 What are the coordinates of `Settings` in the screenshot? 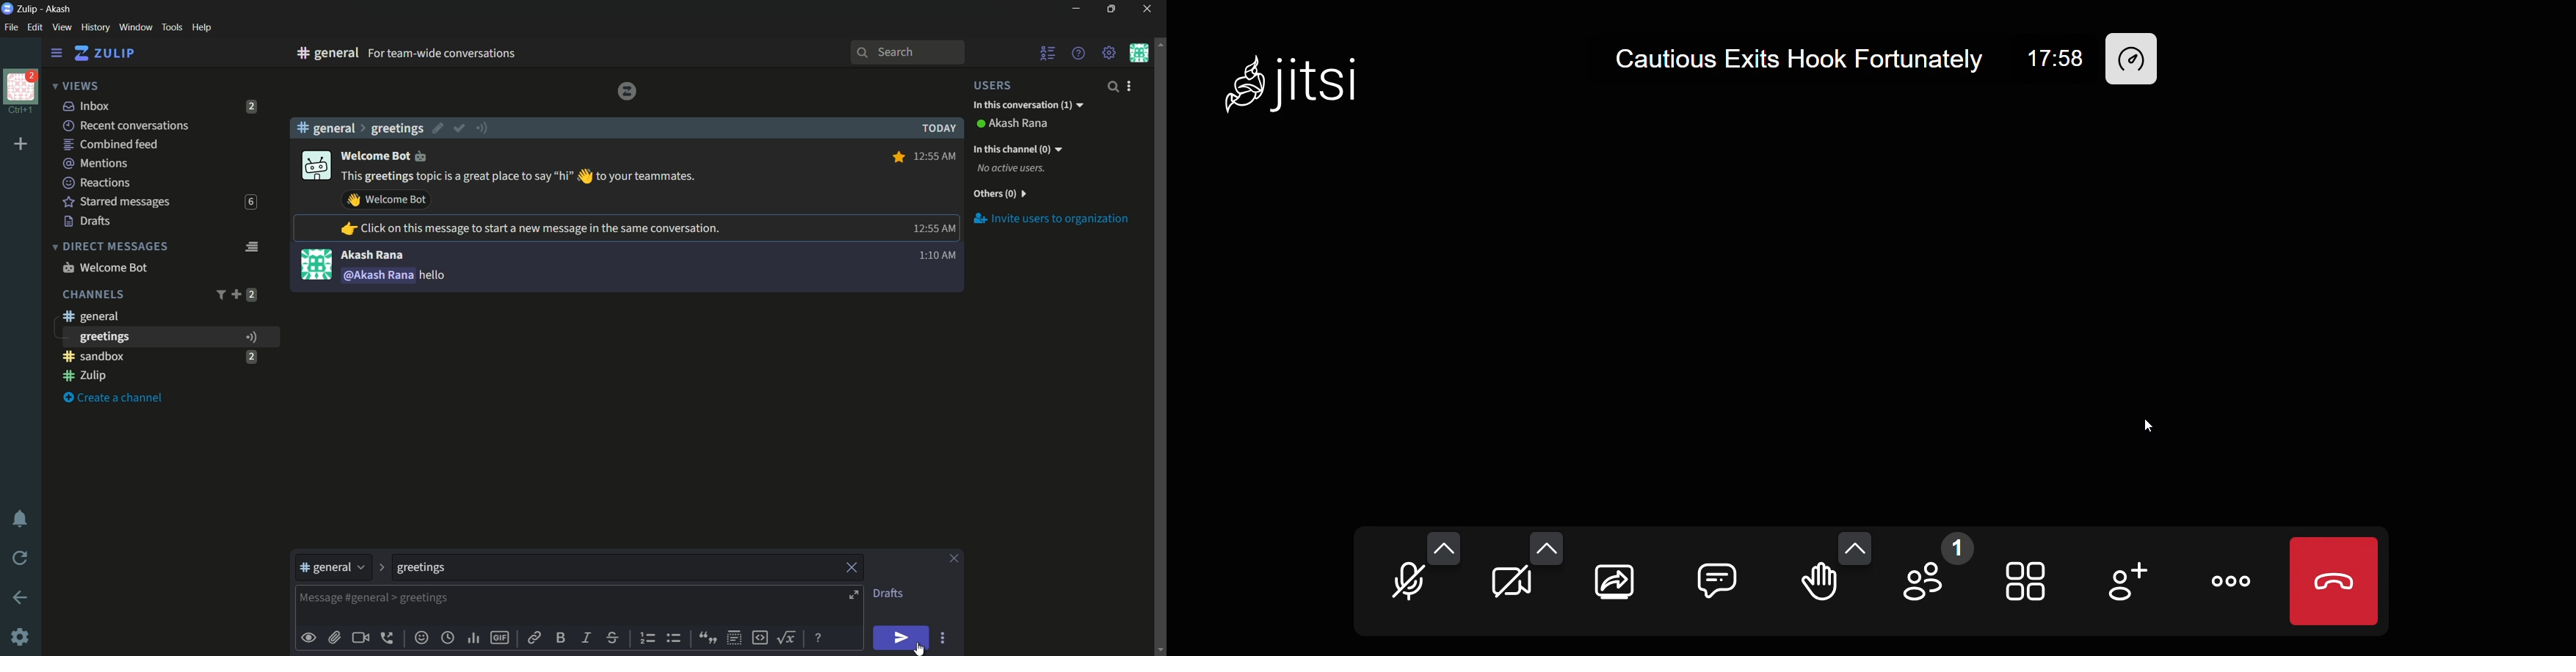 It's located at (20, 637).